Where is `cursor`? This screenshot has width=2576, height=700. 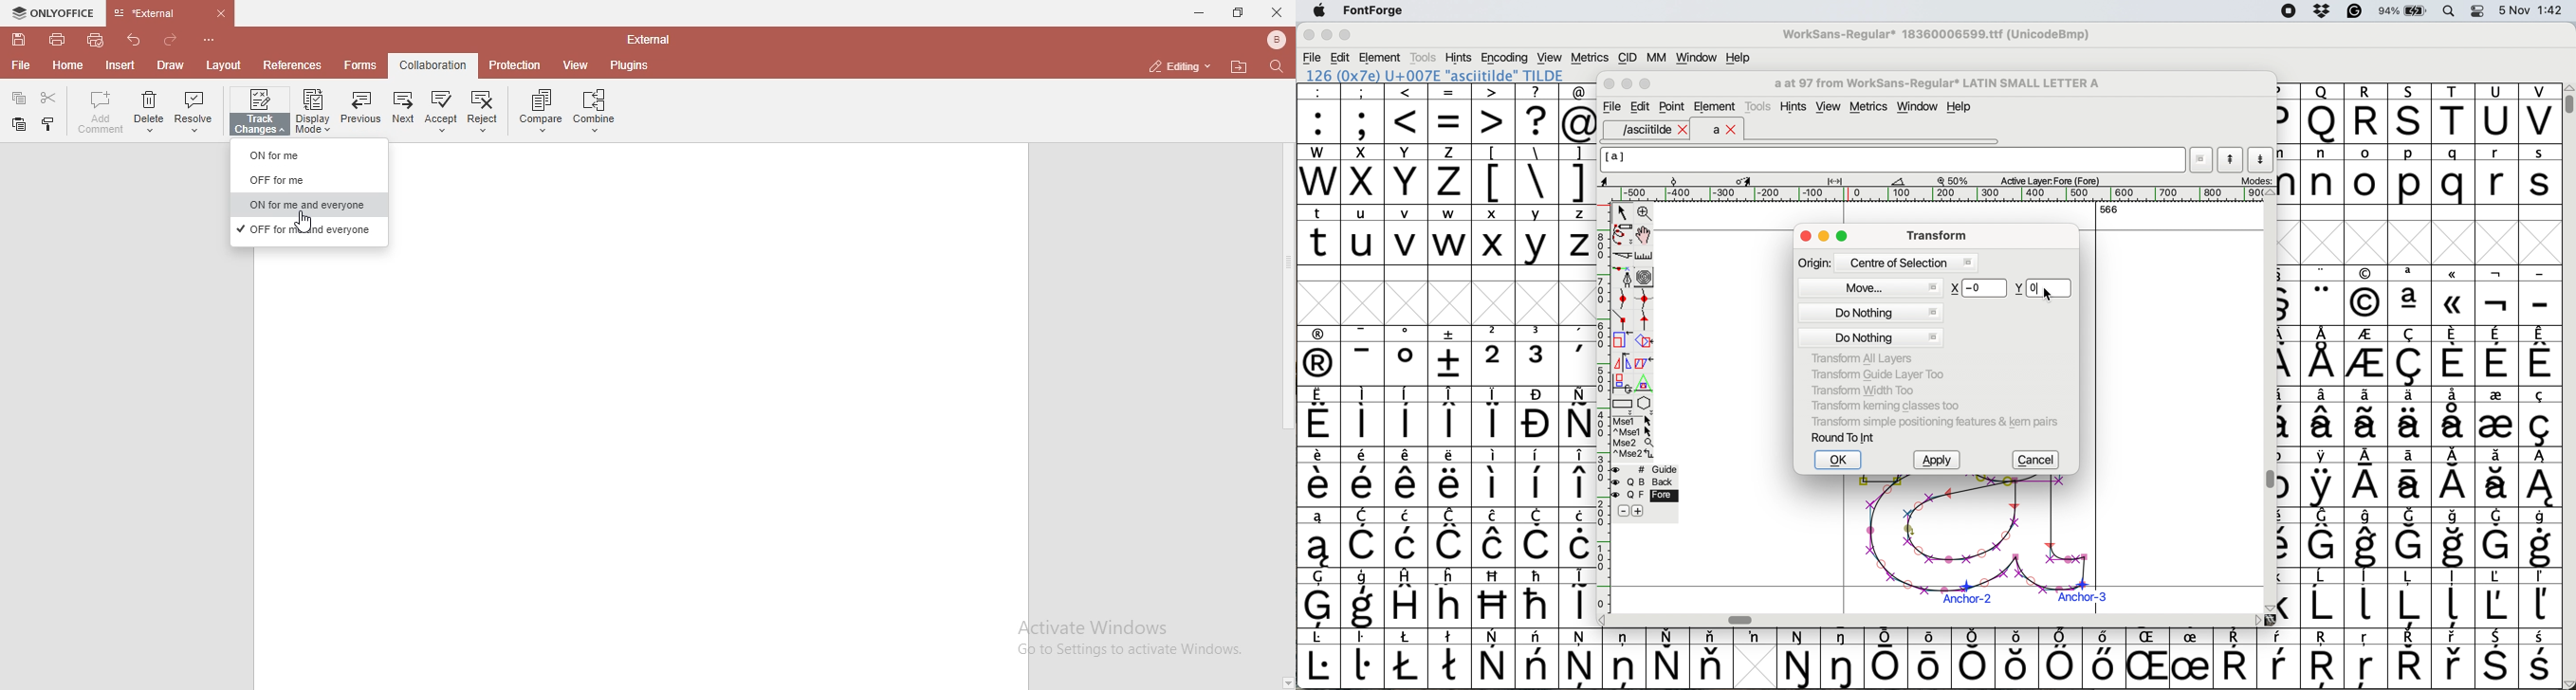 cursor is located at coordinates (2048, 295).